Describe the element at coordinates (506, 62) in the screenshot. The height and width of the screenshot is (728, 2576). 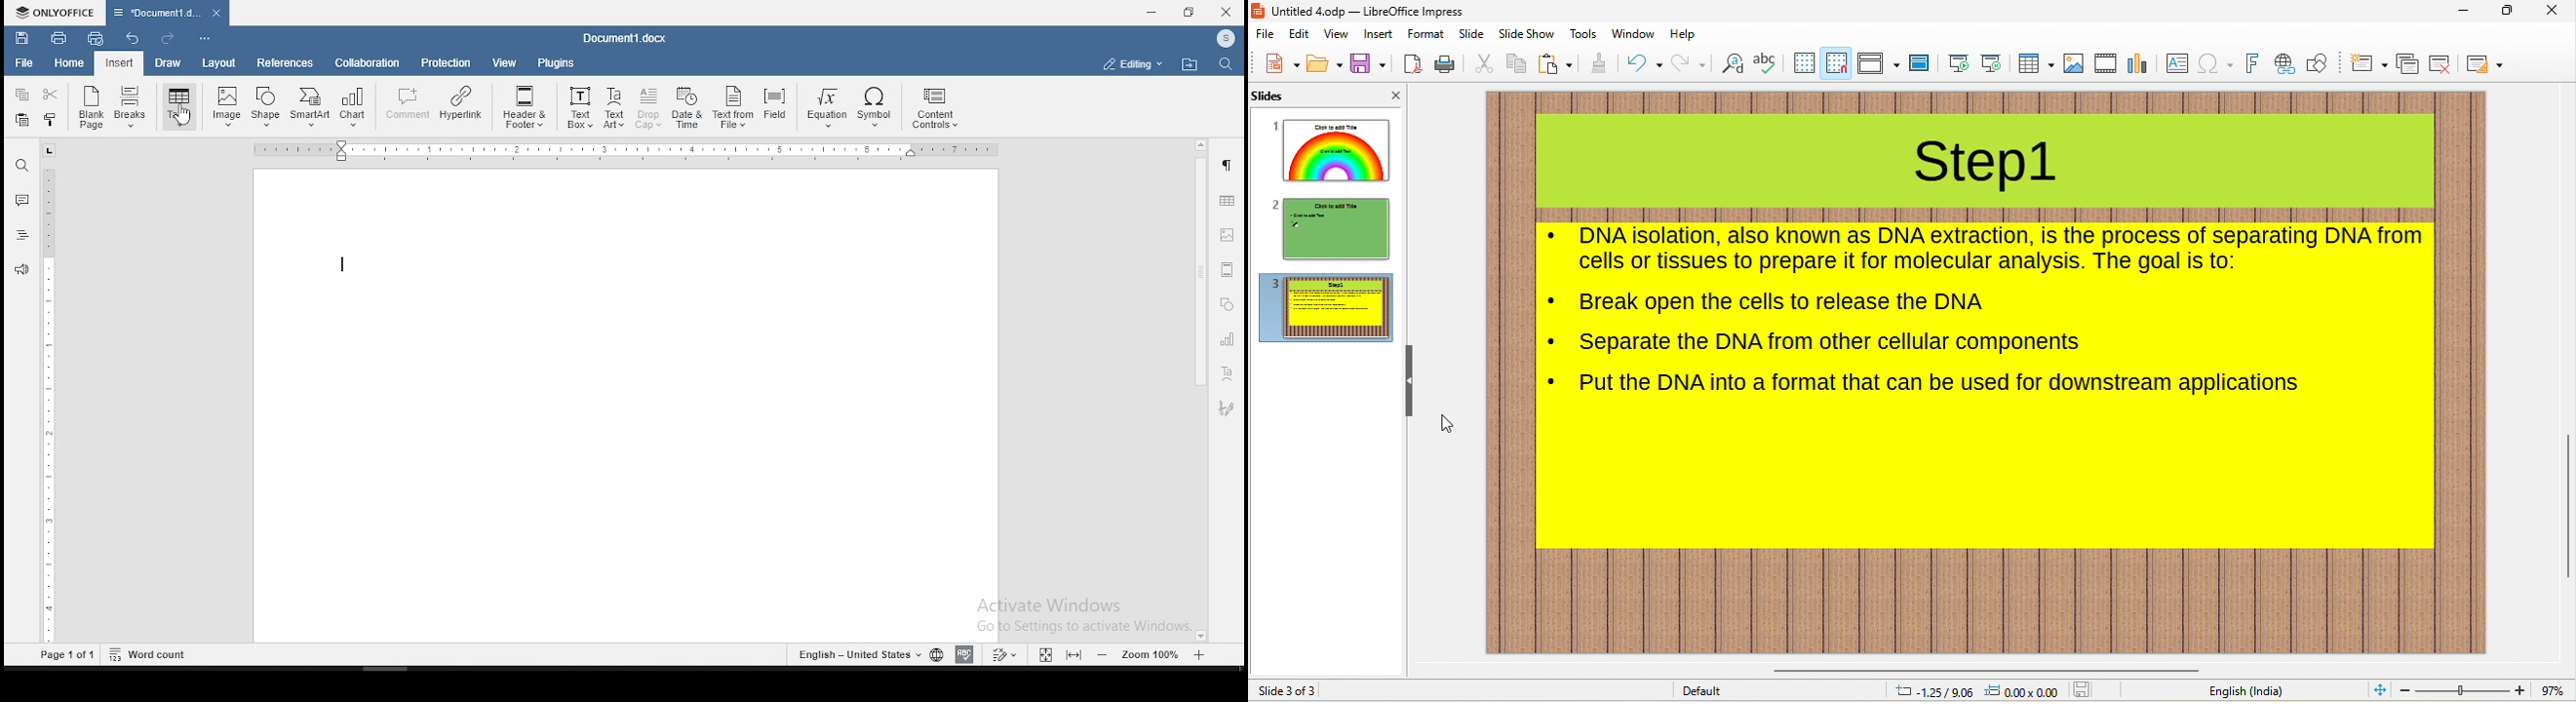
I see `view` at that location.